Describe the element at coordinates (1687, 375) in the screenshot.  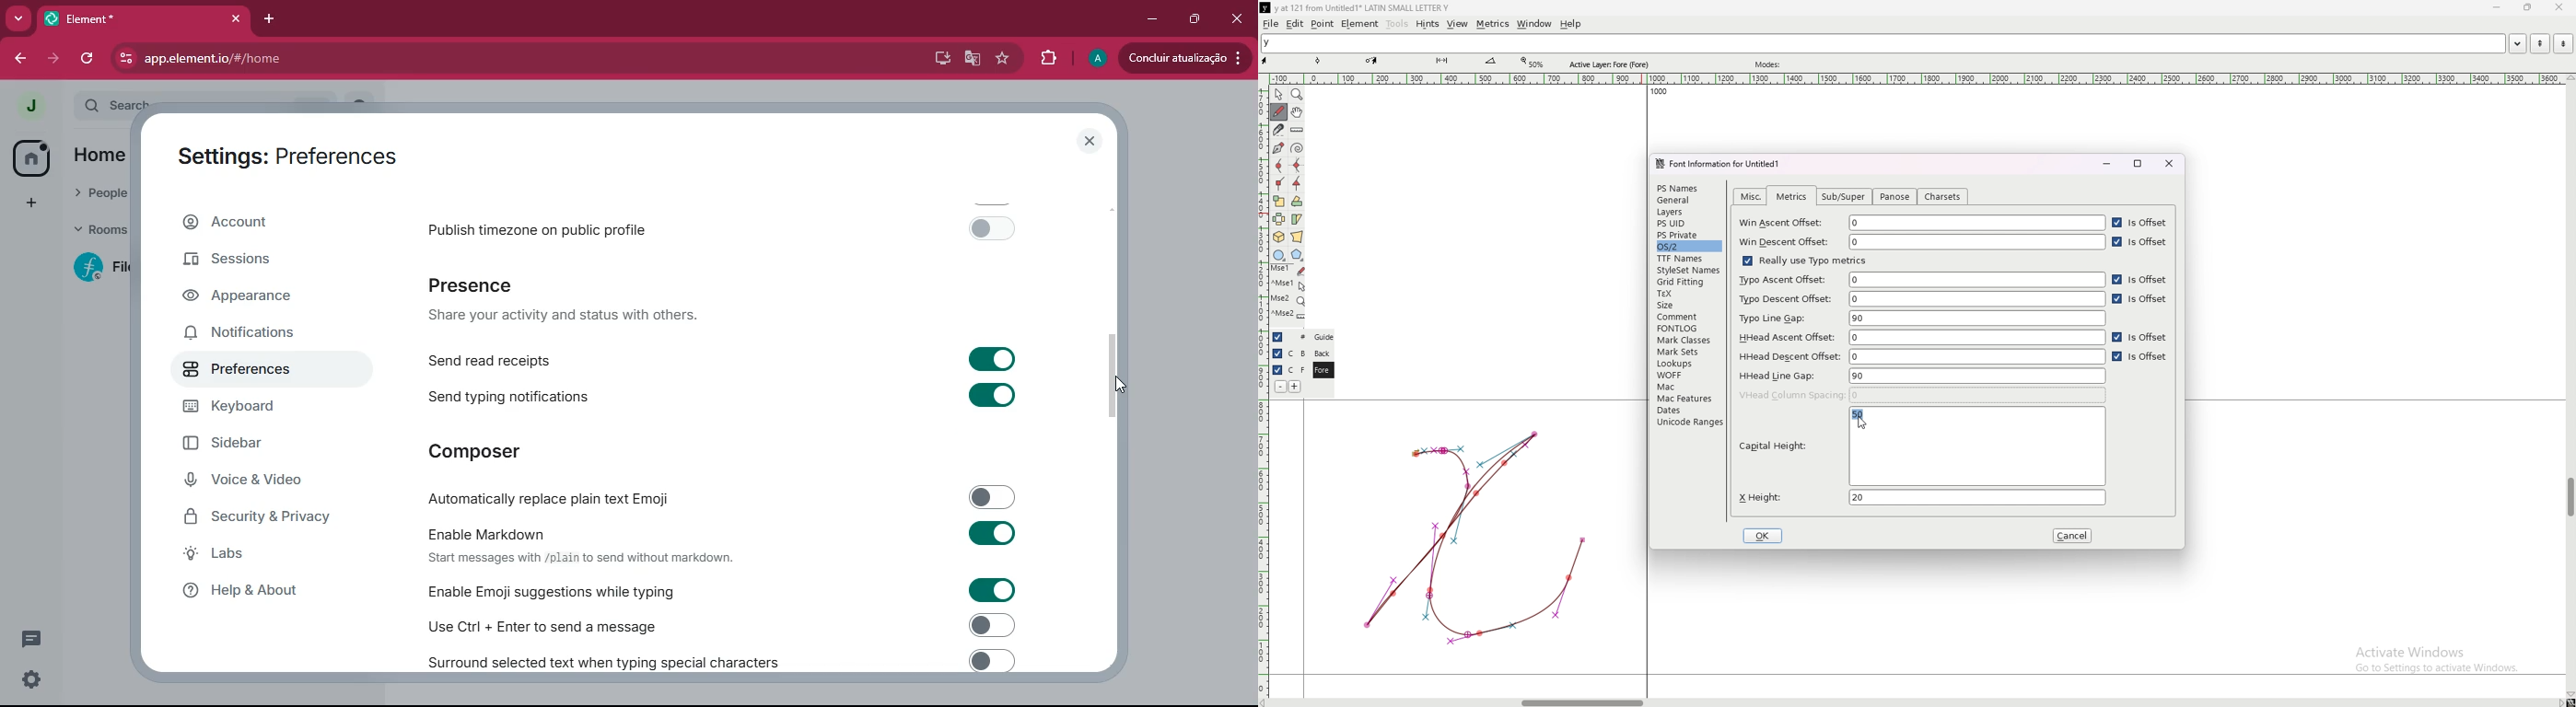
I see `woff` at that location.